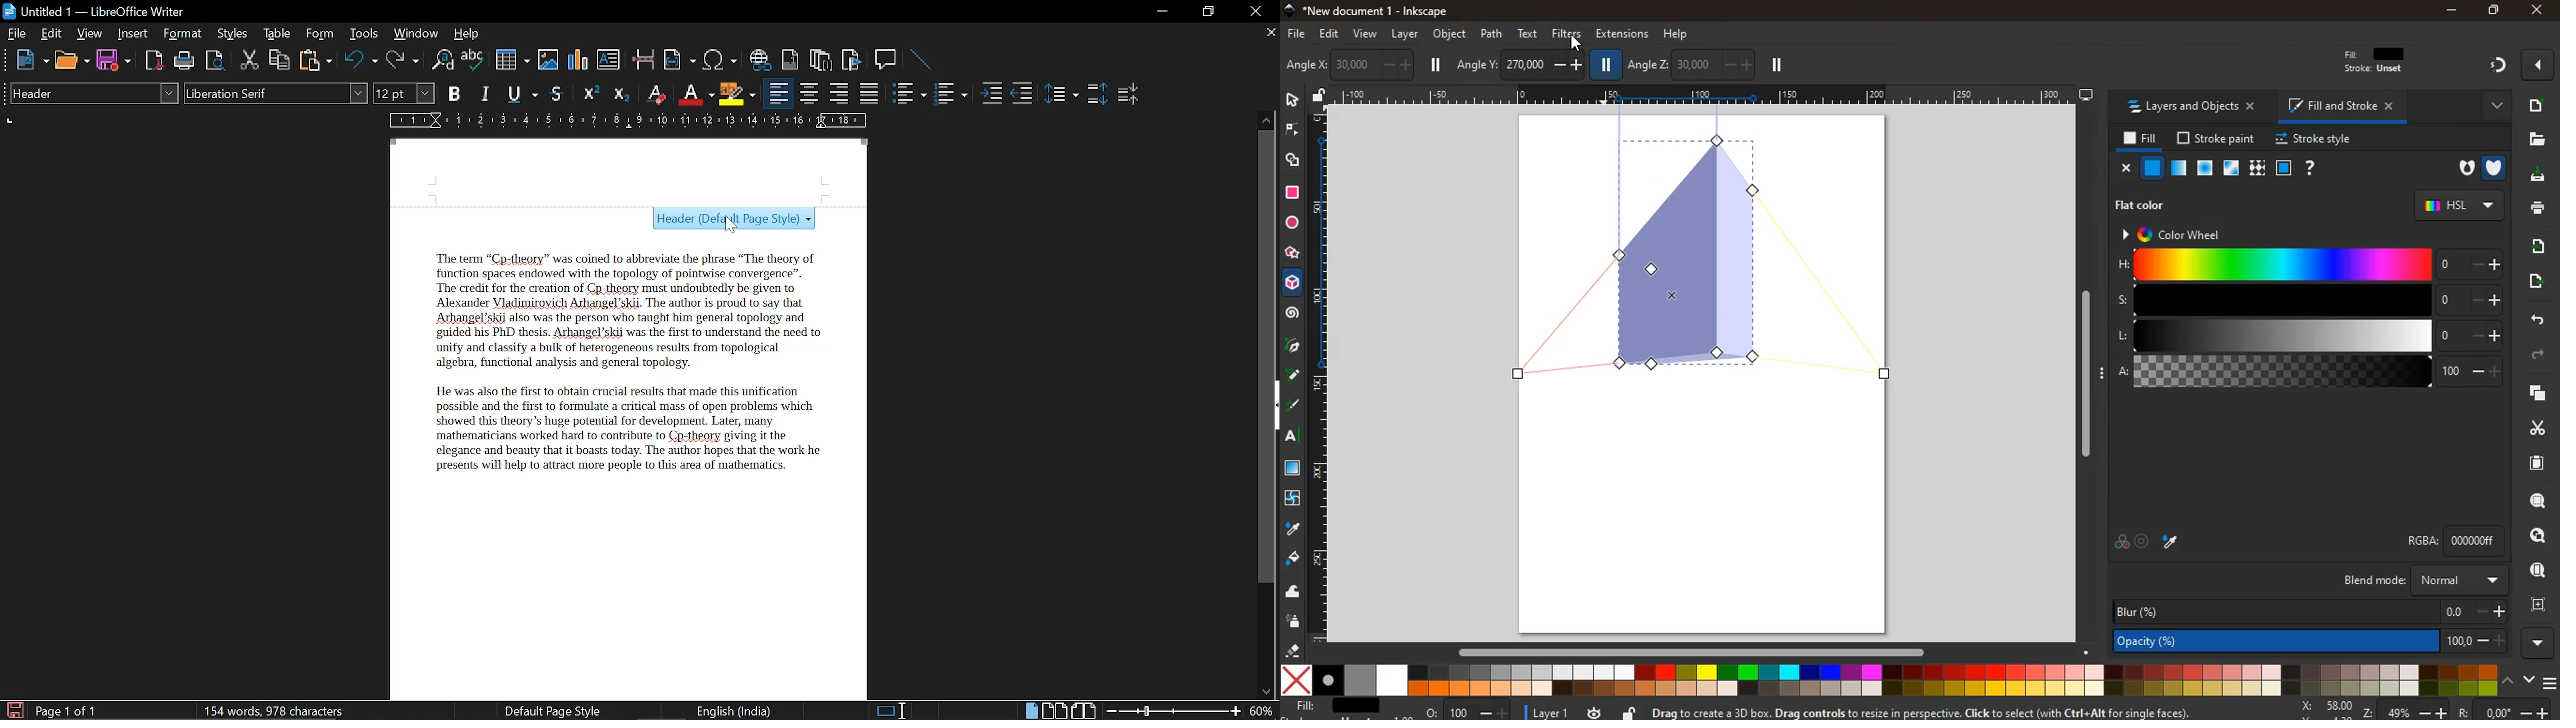 This screenshot has height=728, width=2576. Describe the element at coordinates (1289, 437) in the screenshot. I see `text` at that location.